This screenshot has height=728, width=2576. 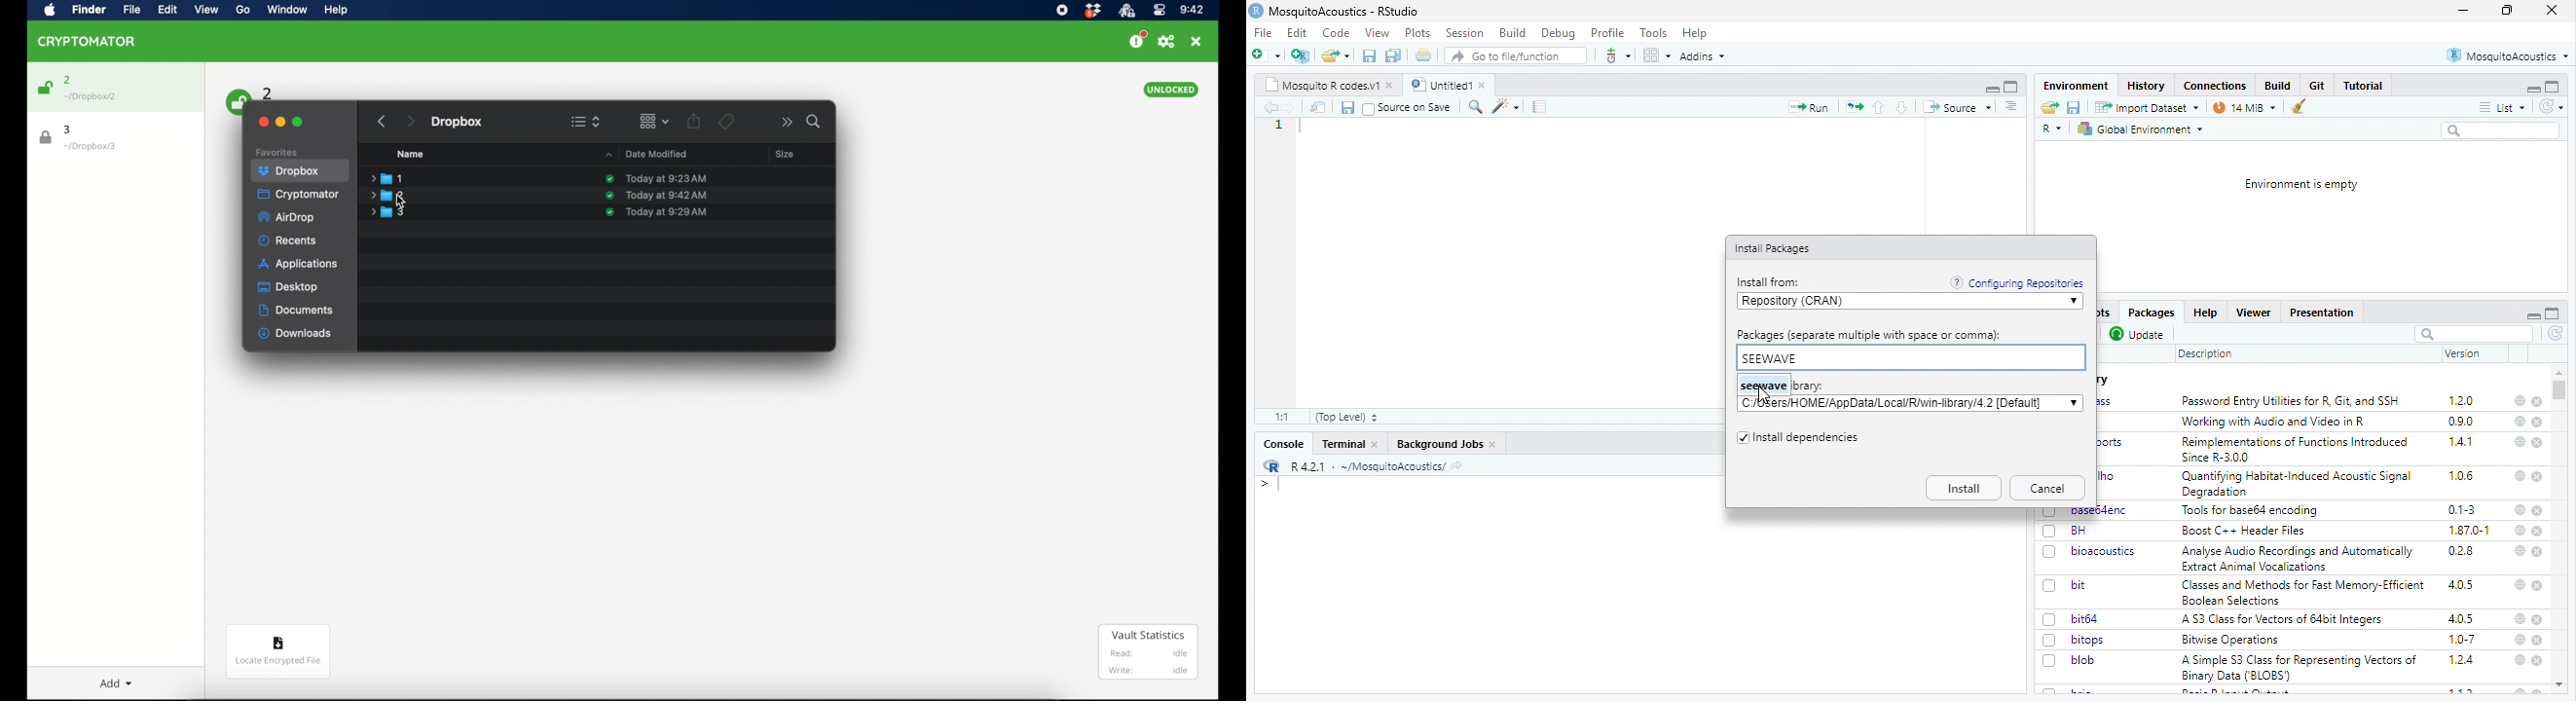 What do you see at coordinates (1808, 107) in the screenshot?
I see `Run` at bounding box center [1808, 107].